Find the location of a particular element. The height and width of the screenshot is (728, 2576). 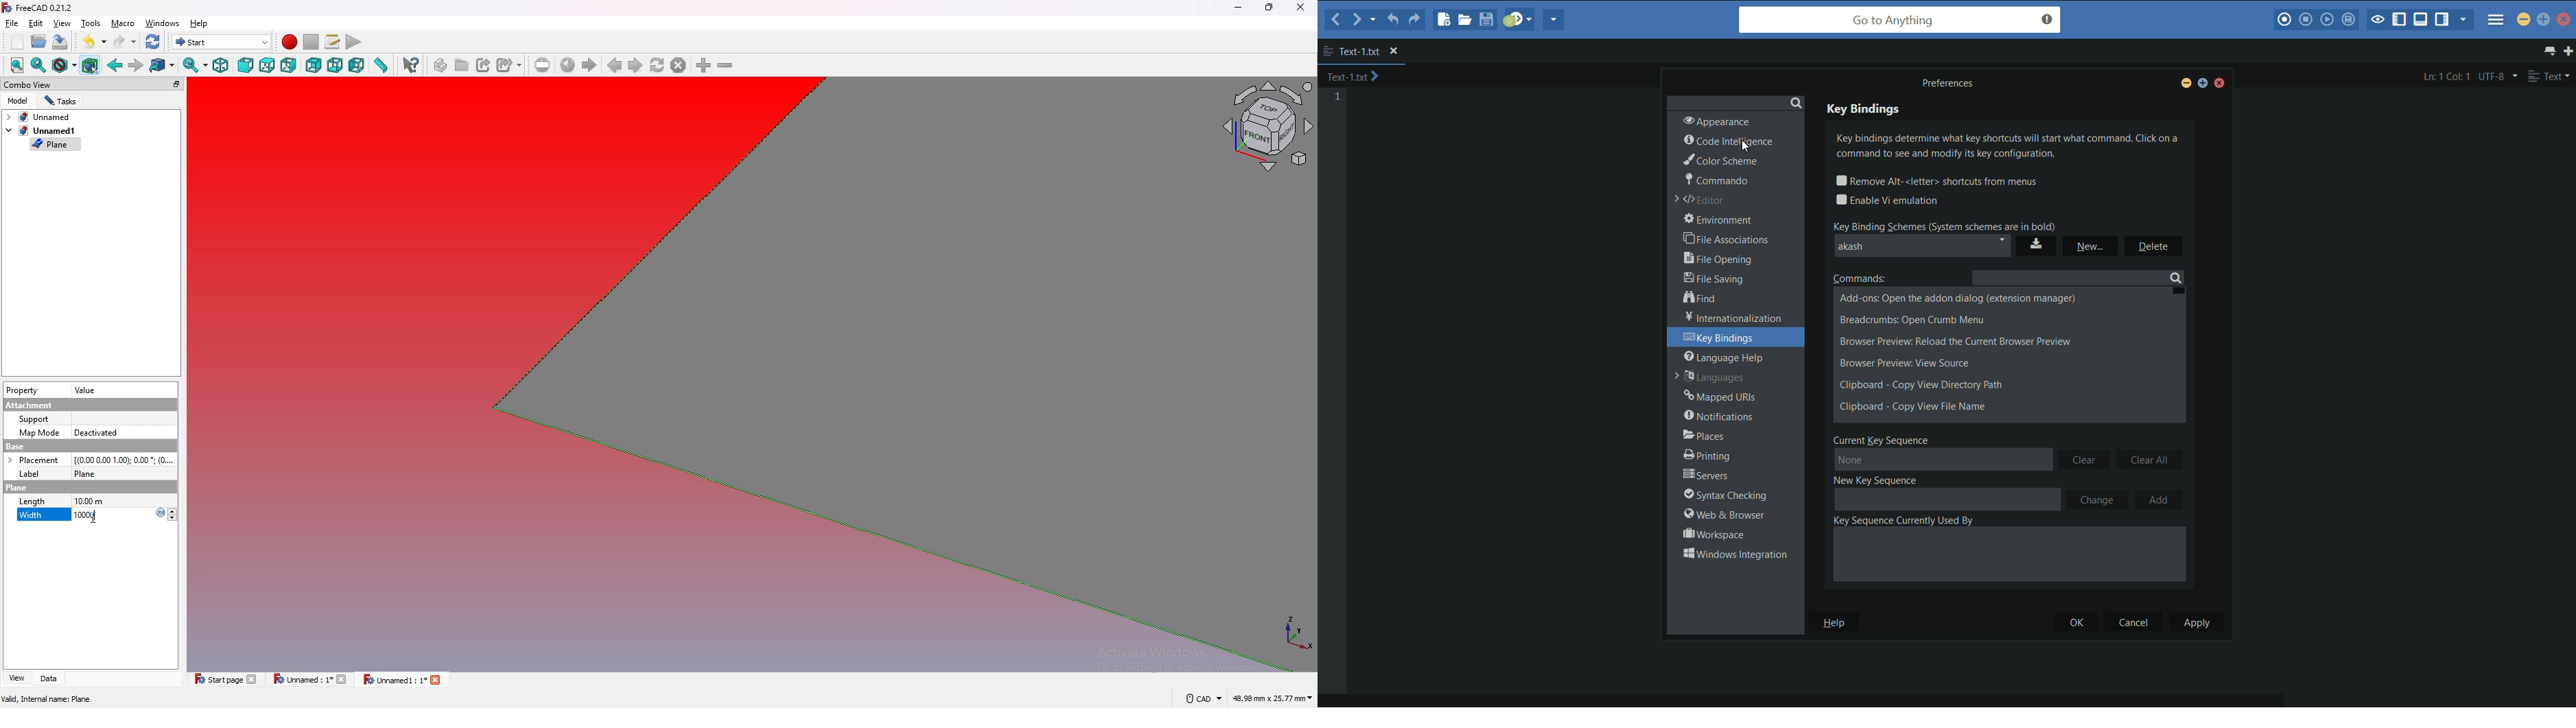

text is located at coordinates (2549, 76).